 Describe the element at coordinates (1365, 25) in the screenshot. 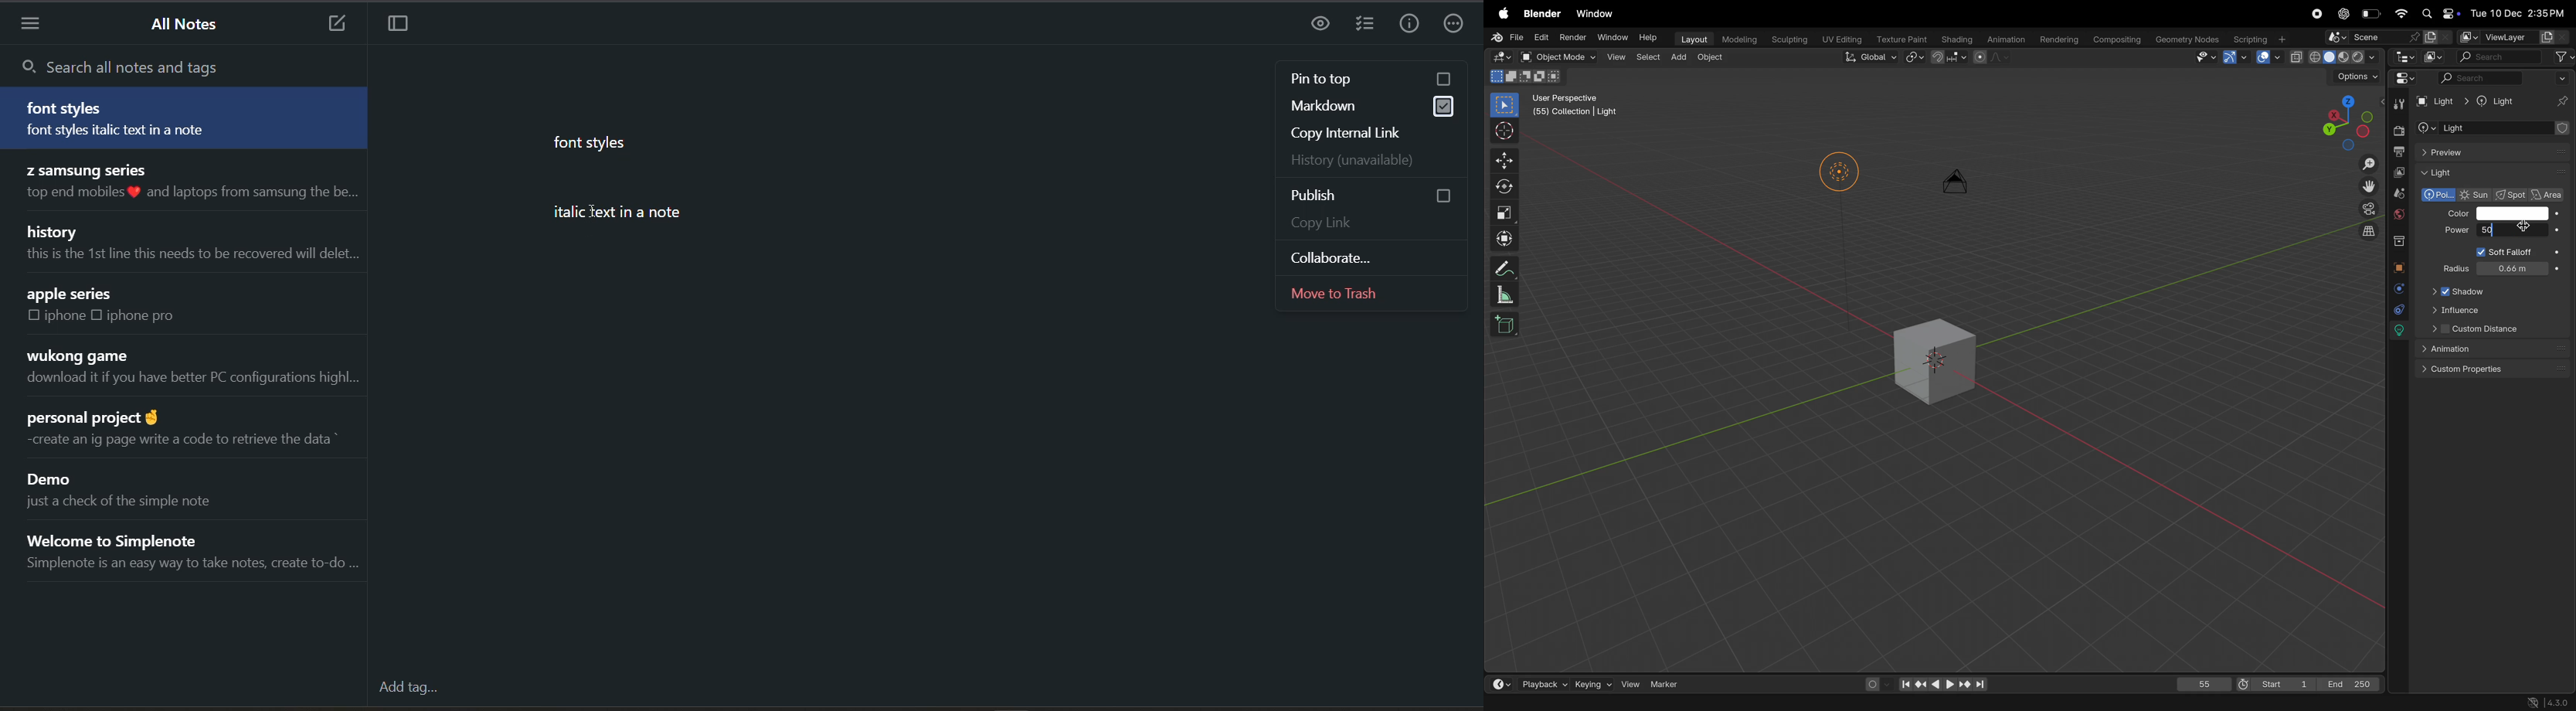

I see `insert checklist` at that location.